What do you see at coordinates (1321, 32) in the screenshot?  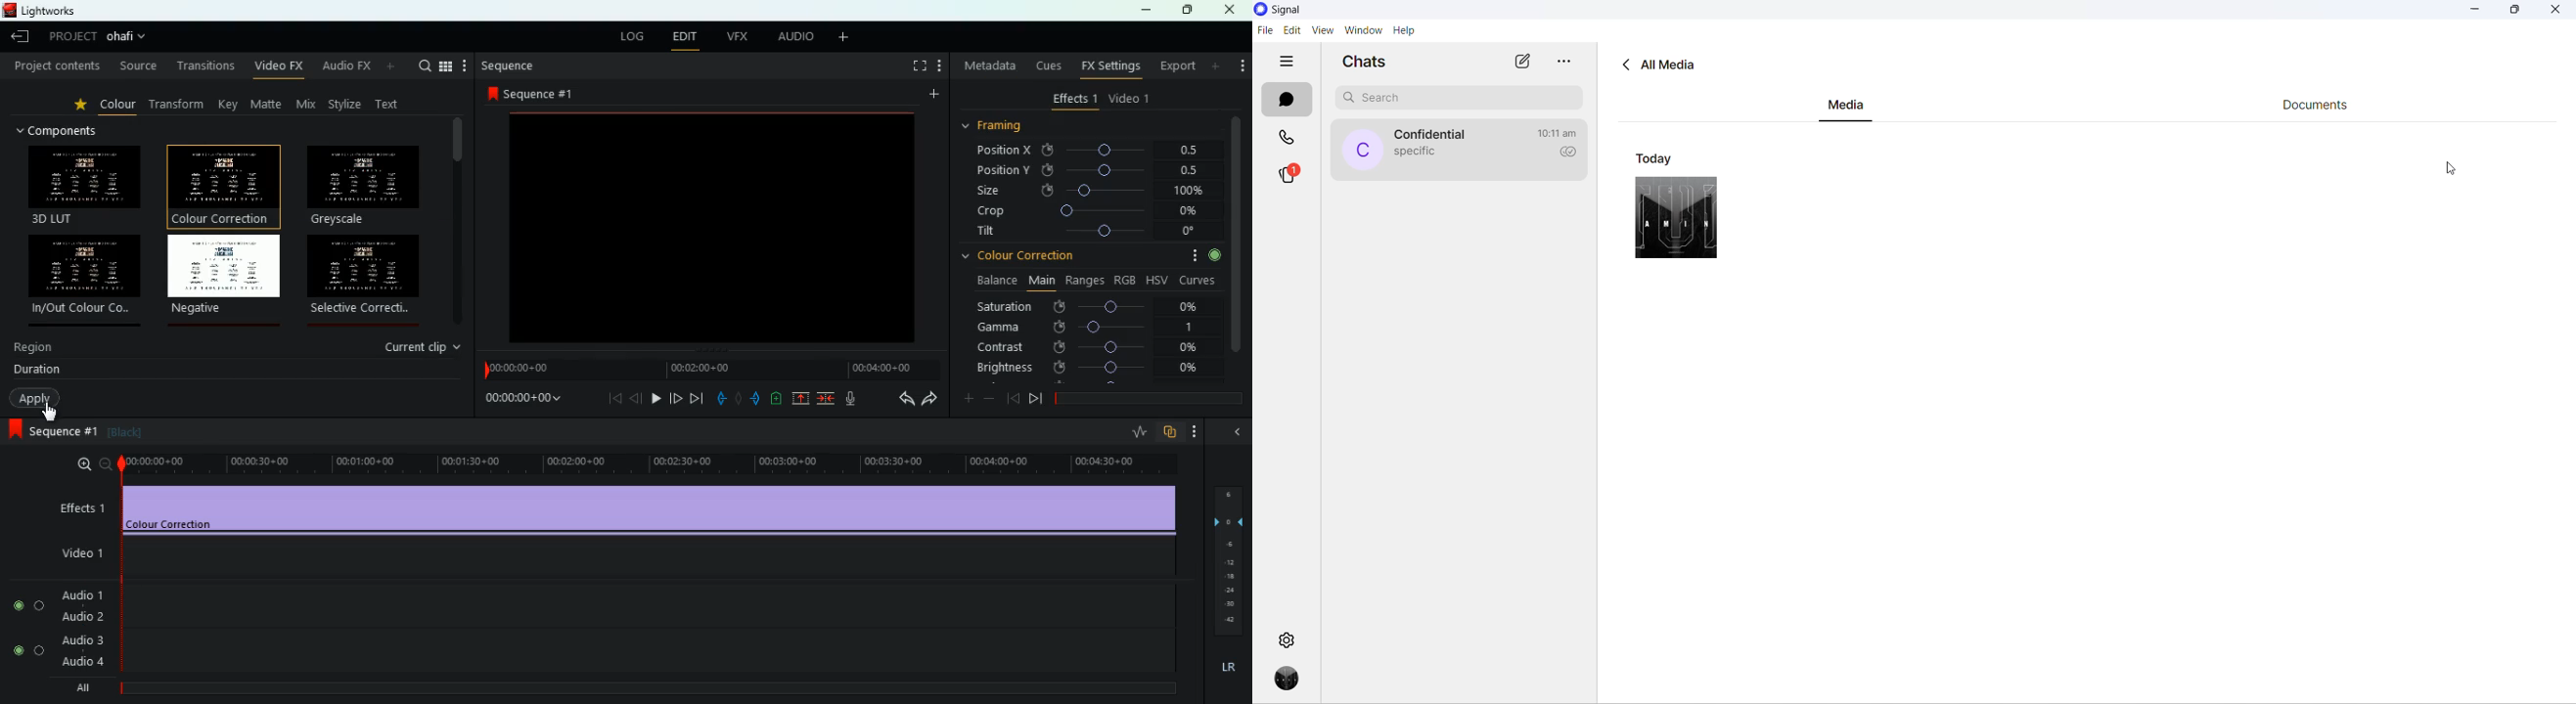 I see `view` at bounding box center [1321, 32].